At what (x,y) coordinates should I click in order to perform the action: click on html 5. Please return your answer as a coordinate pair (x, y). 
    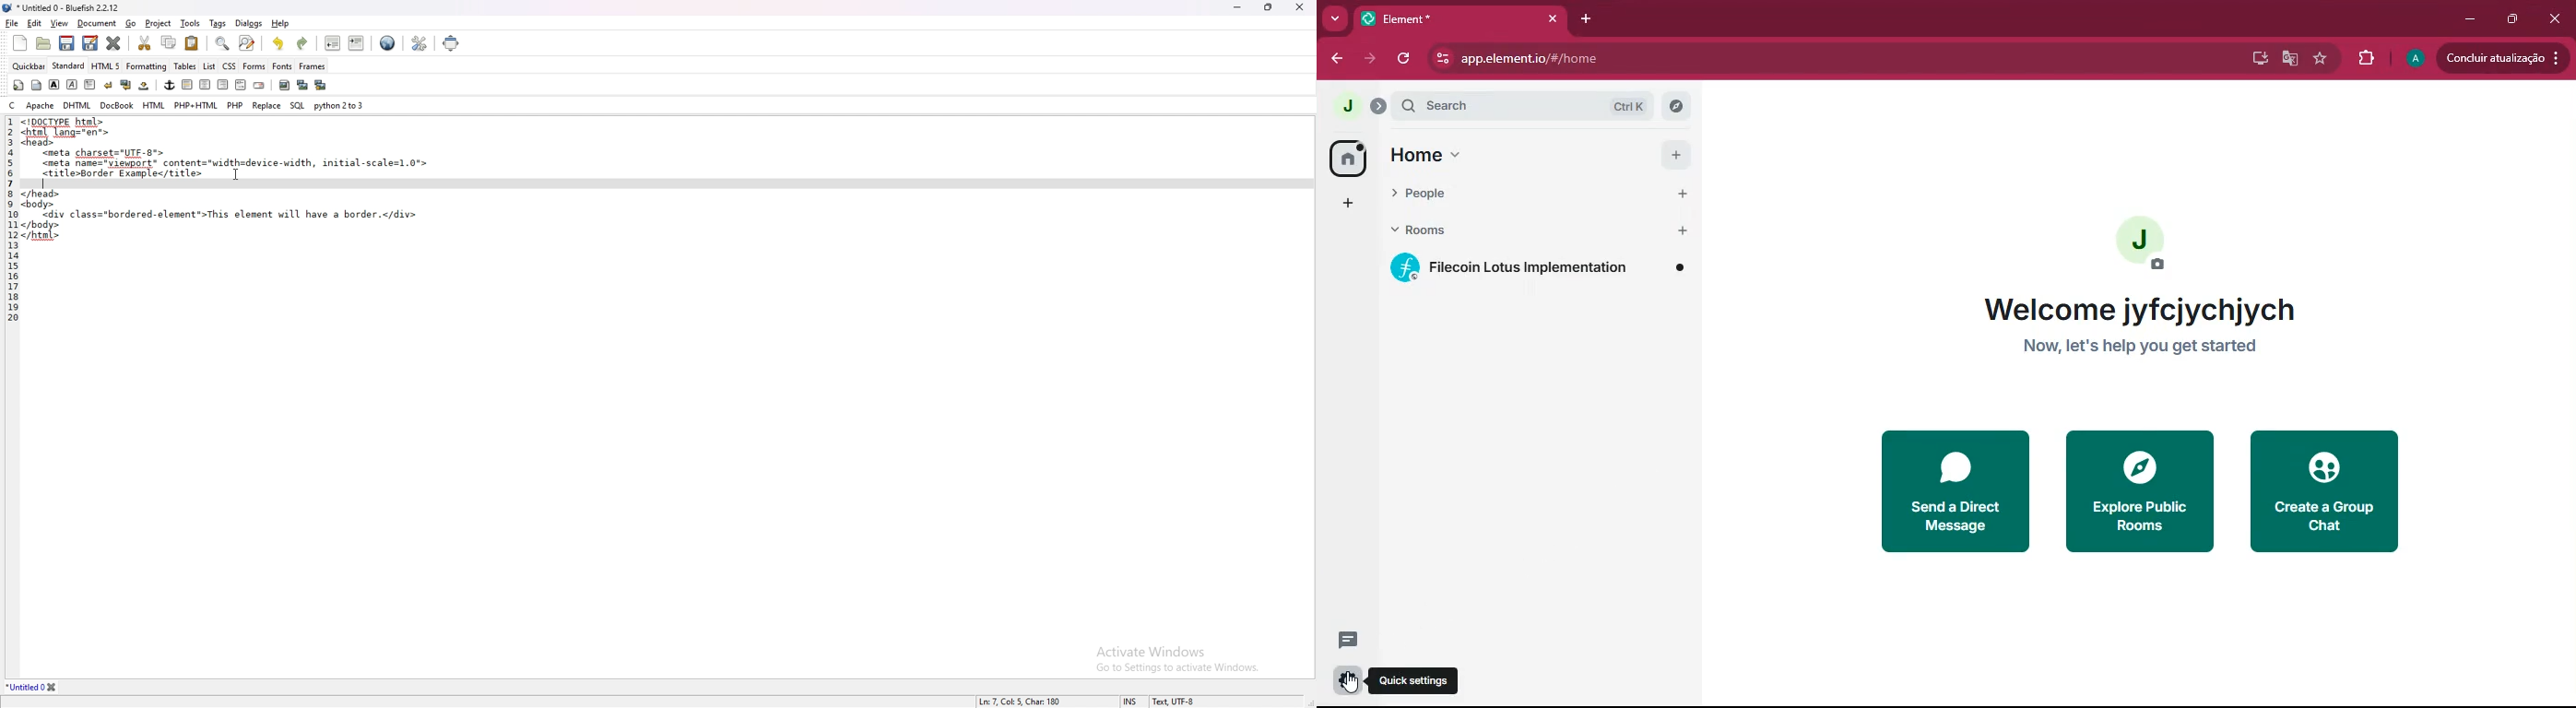
    Looking at the image, I should click on (106, 65).